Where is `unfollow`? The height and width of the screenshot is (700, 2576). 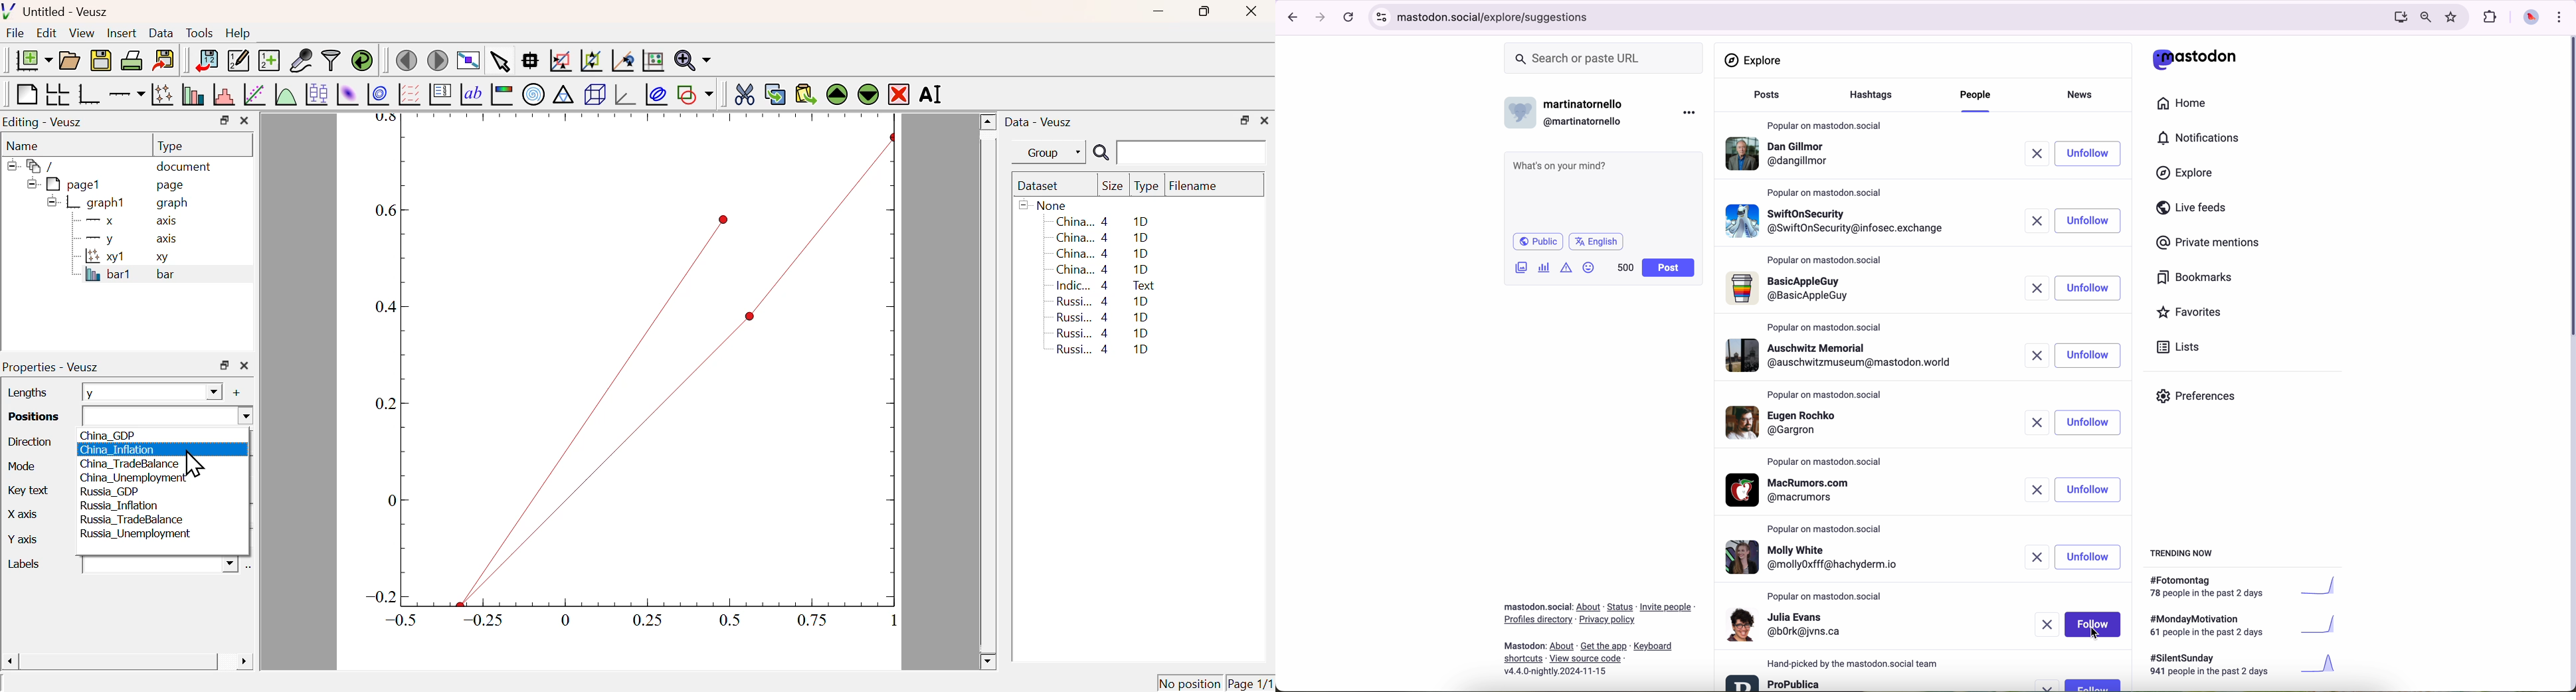 unfollow is located at coordinates (2089, 288).